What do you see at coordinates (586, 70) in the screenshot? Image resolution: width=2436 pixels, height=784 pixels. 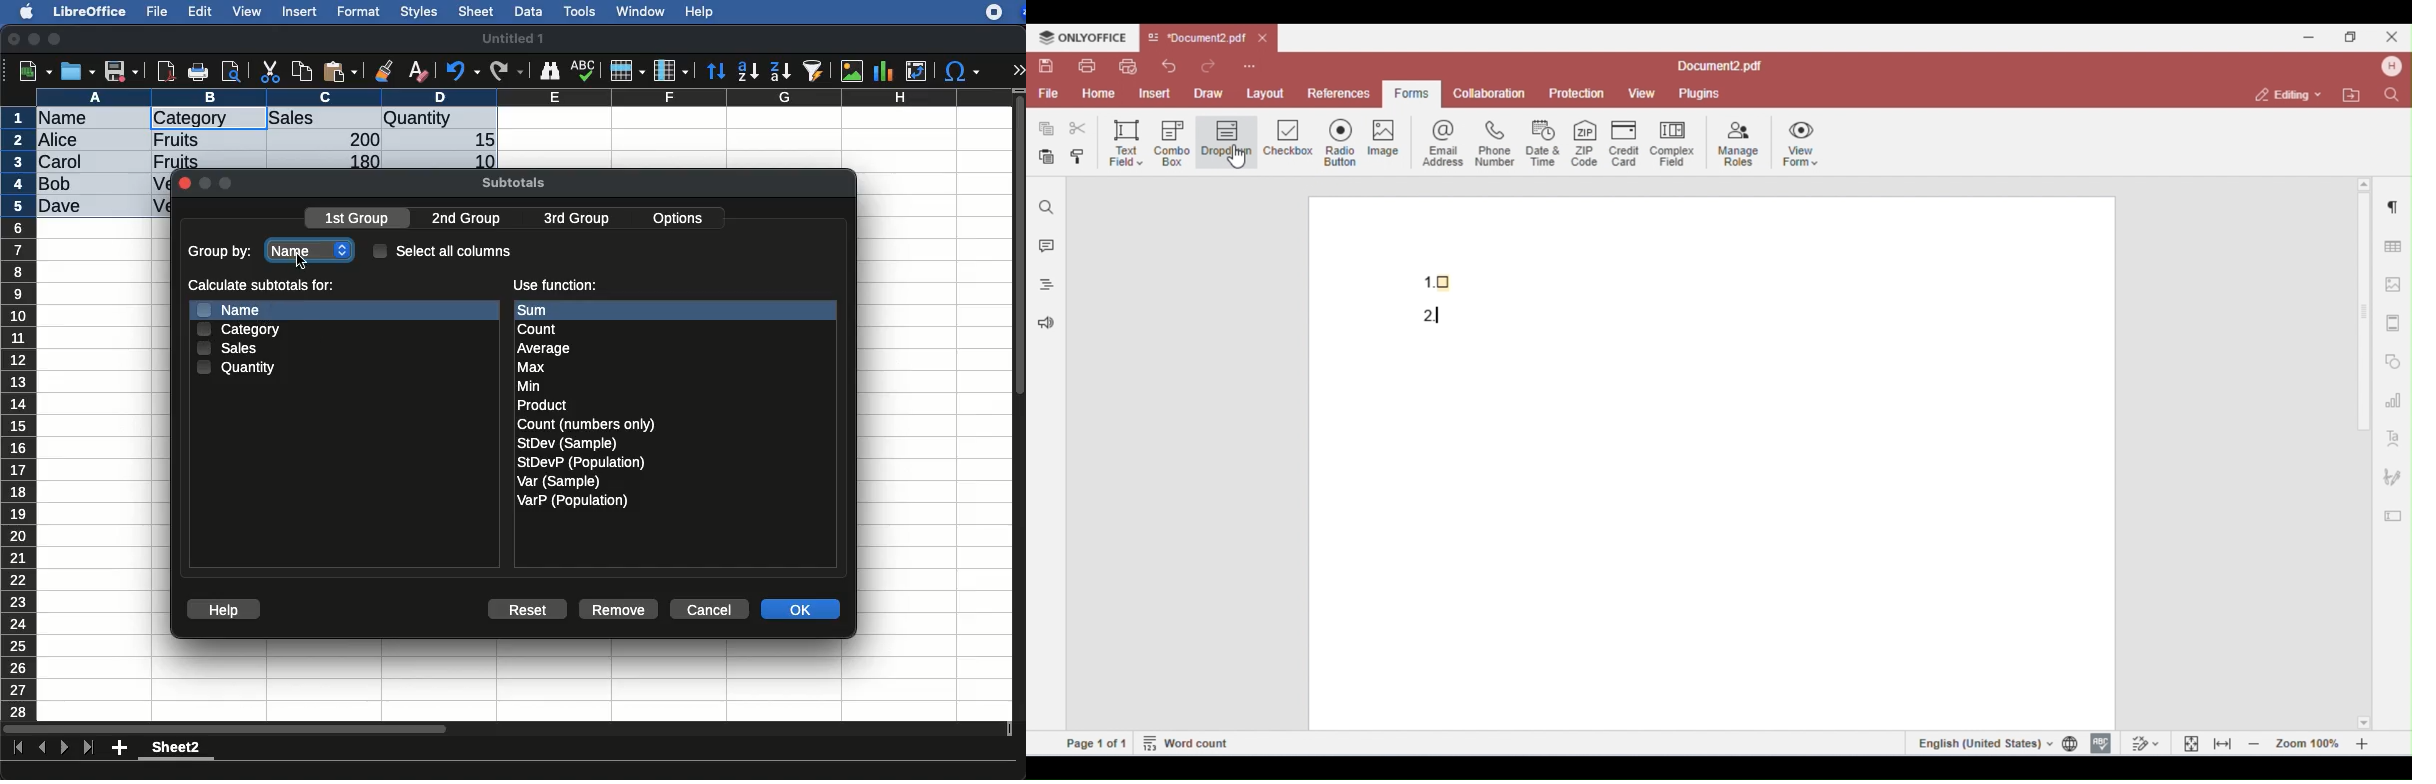 I see `spell check` at bounding box center [586, 70].